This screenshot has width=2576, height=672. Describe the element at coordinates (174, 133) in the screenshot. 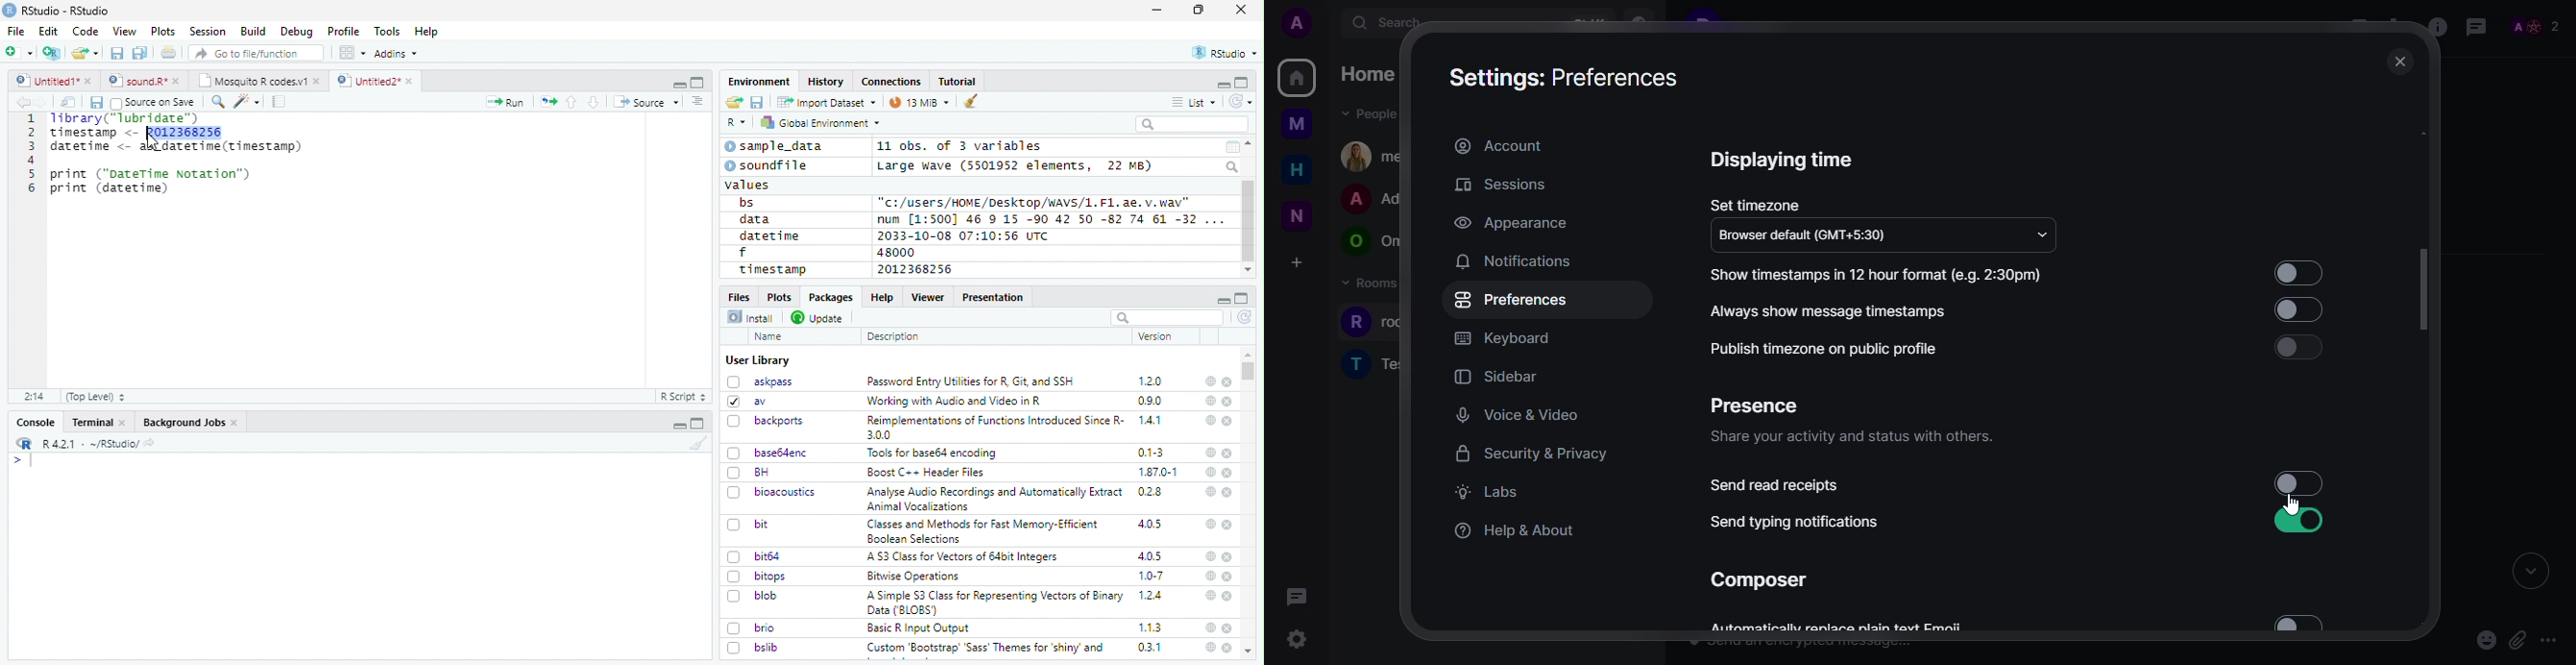

I see `library ("lubridate") Timestamp <- 2012368256]datetime <- as_datetime(timestamp)` at that location.